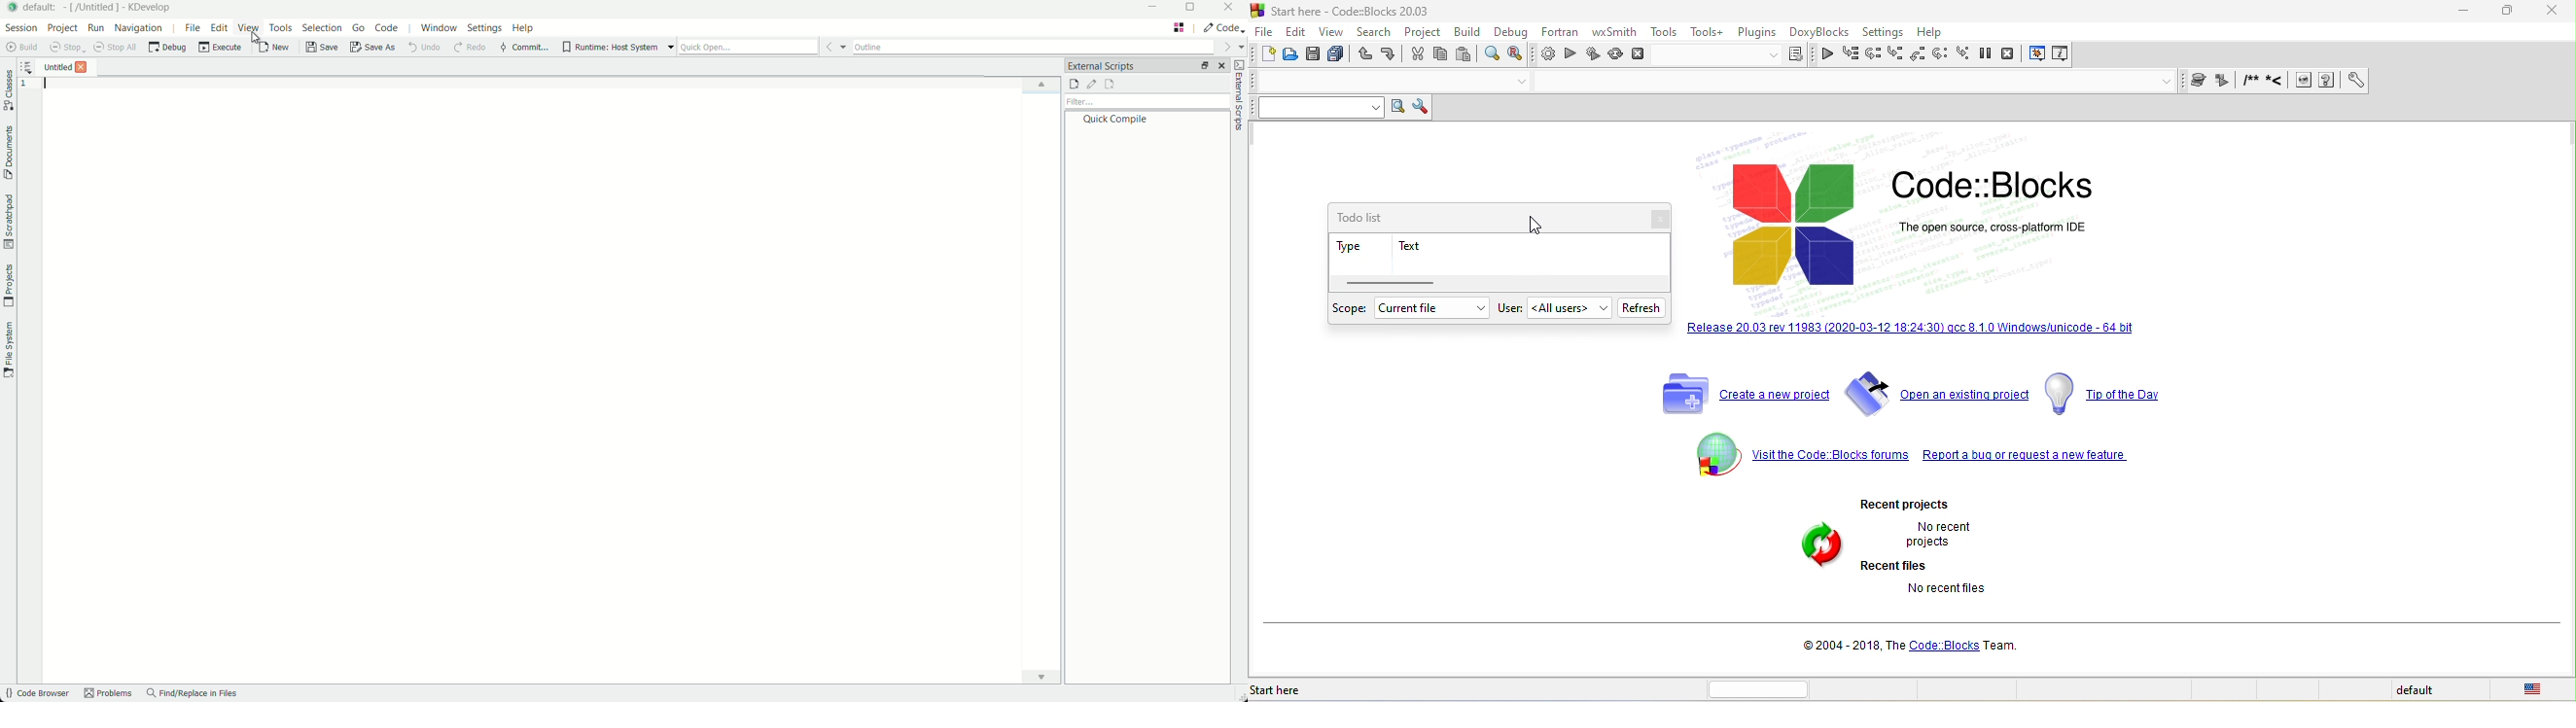 Image resolution: width=2576 pixels, height=728 pixels. I want to click on save everything, so click(1338, 54).